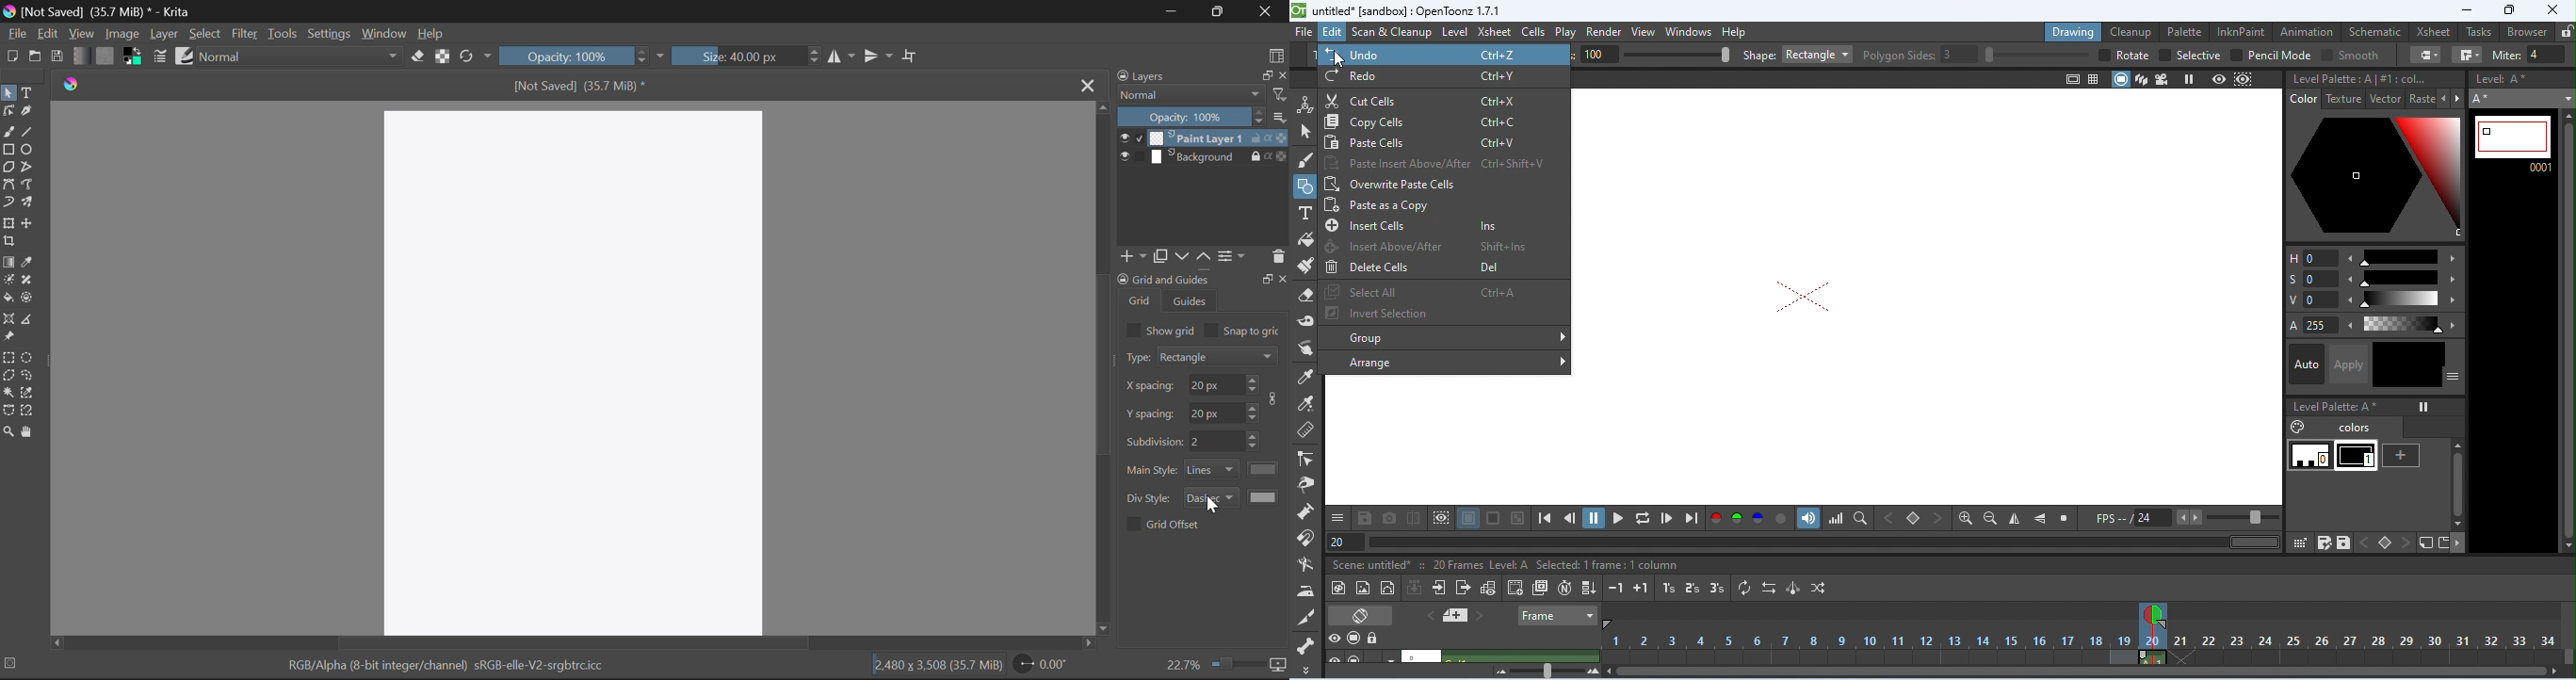 The height and width of the screenshot is (700, 2576). I want to click on checkbox, so click(1133, 524).